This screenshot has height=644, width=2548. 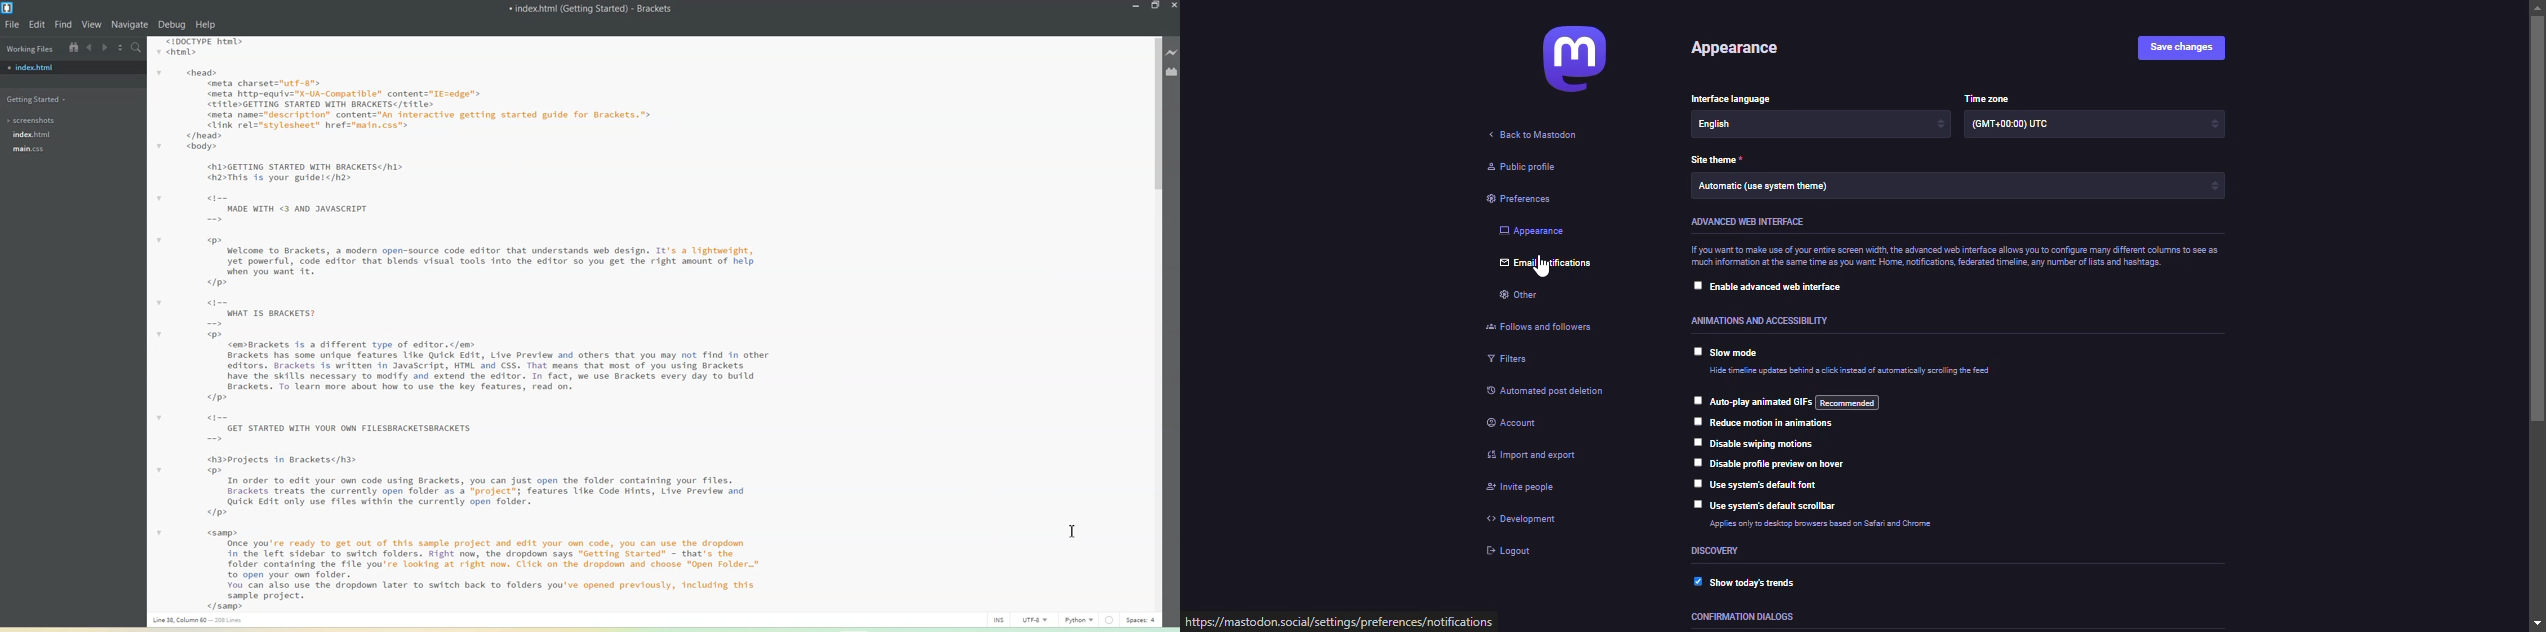 I want to click on Help, so click(x=205, y=25).